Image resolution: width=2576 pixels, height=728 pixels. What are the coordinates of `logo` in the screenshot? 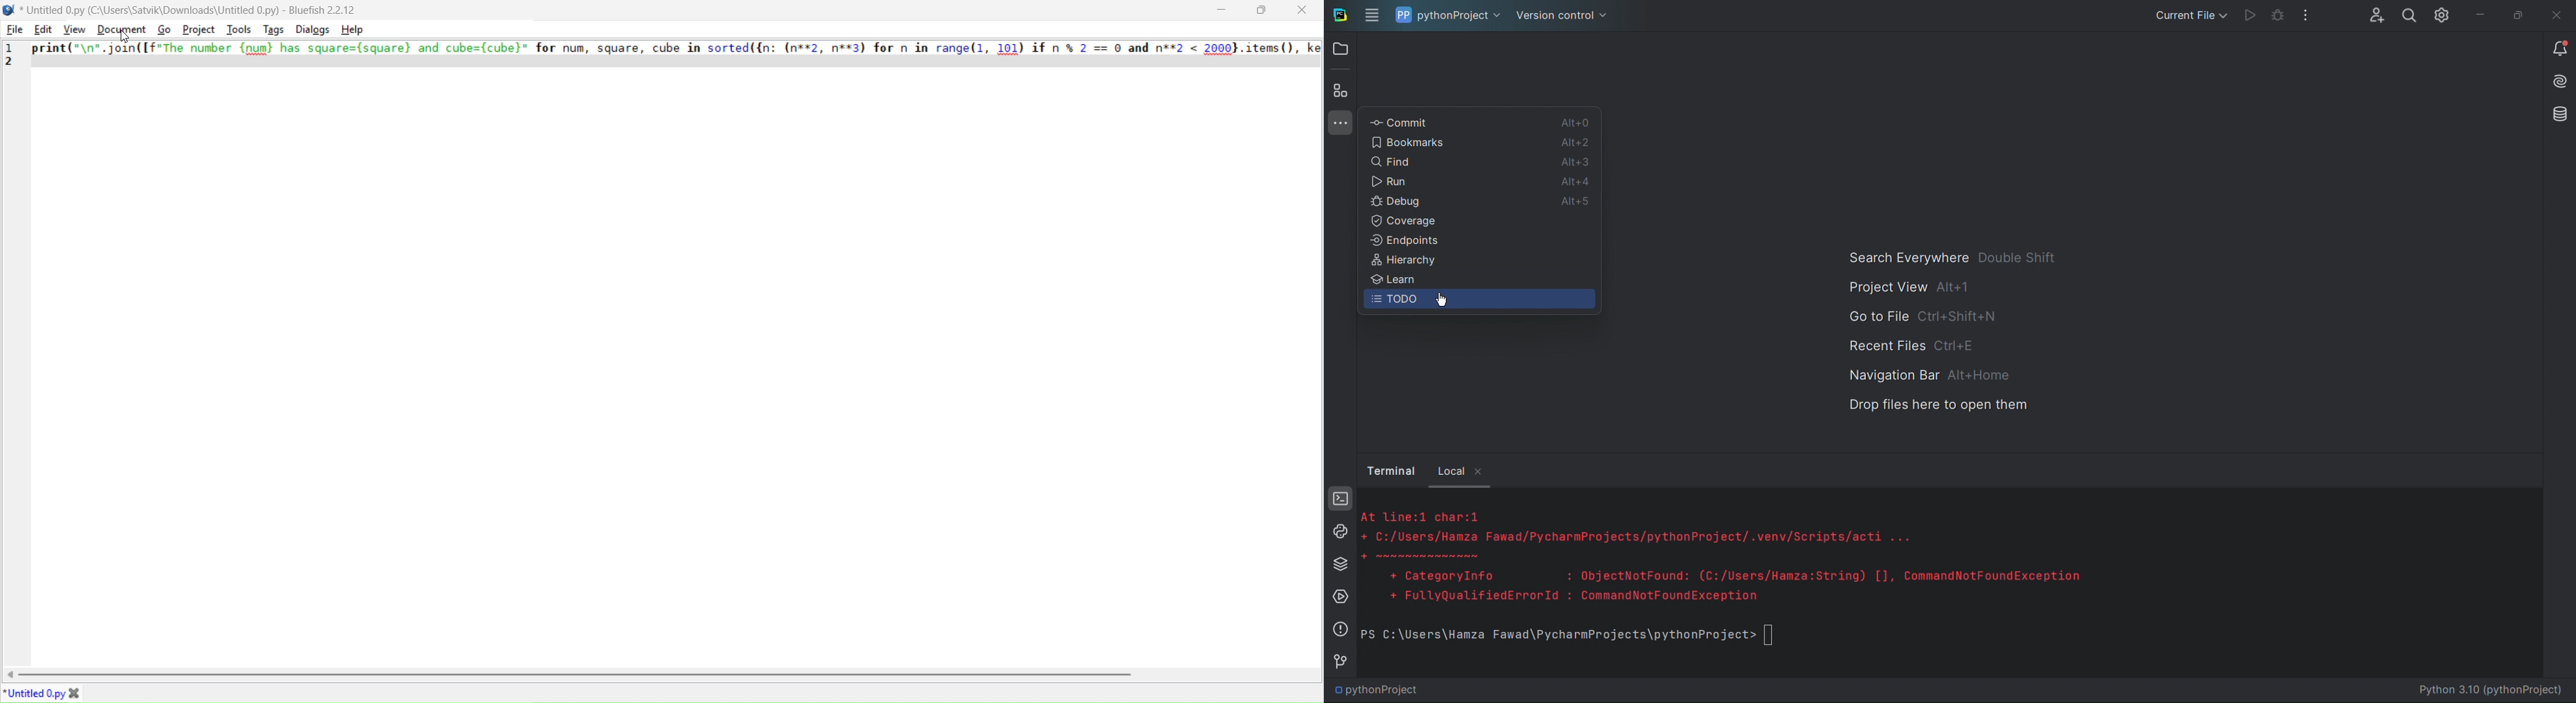 It's located at (9, 10).